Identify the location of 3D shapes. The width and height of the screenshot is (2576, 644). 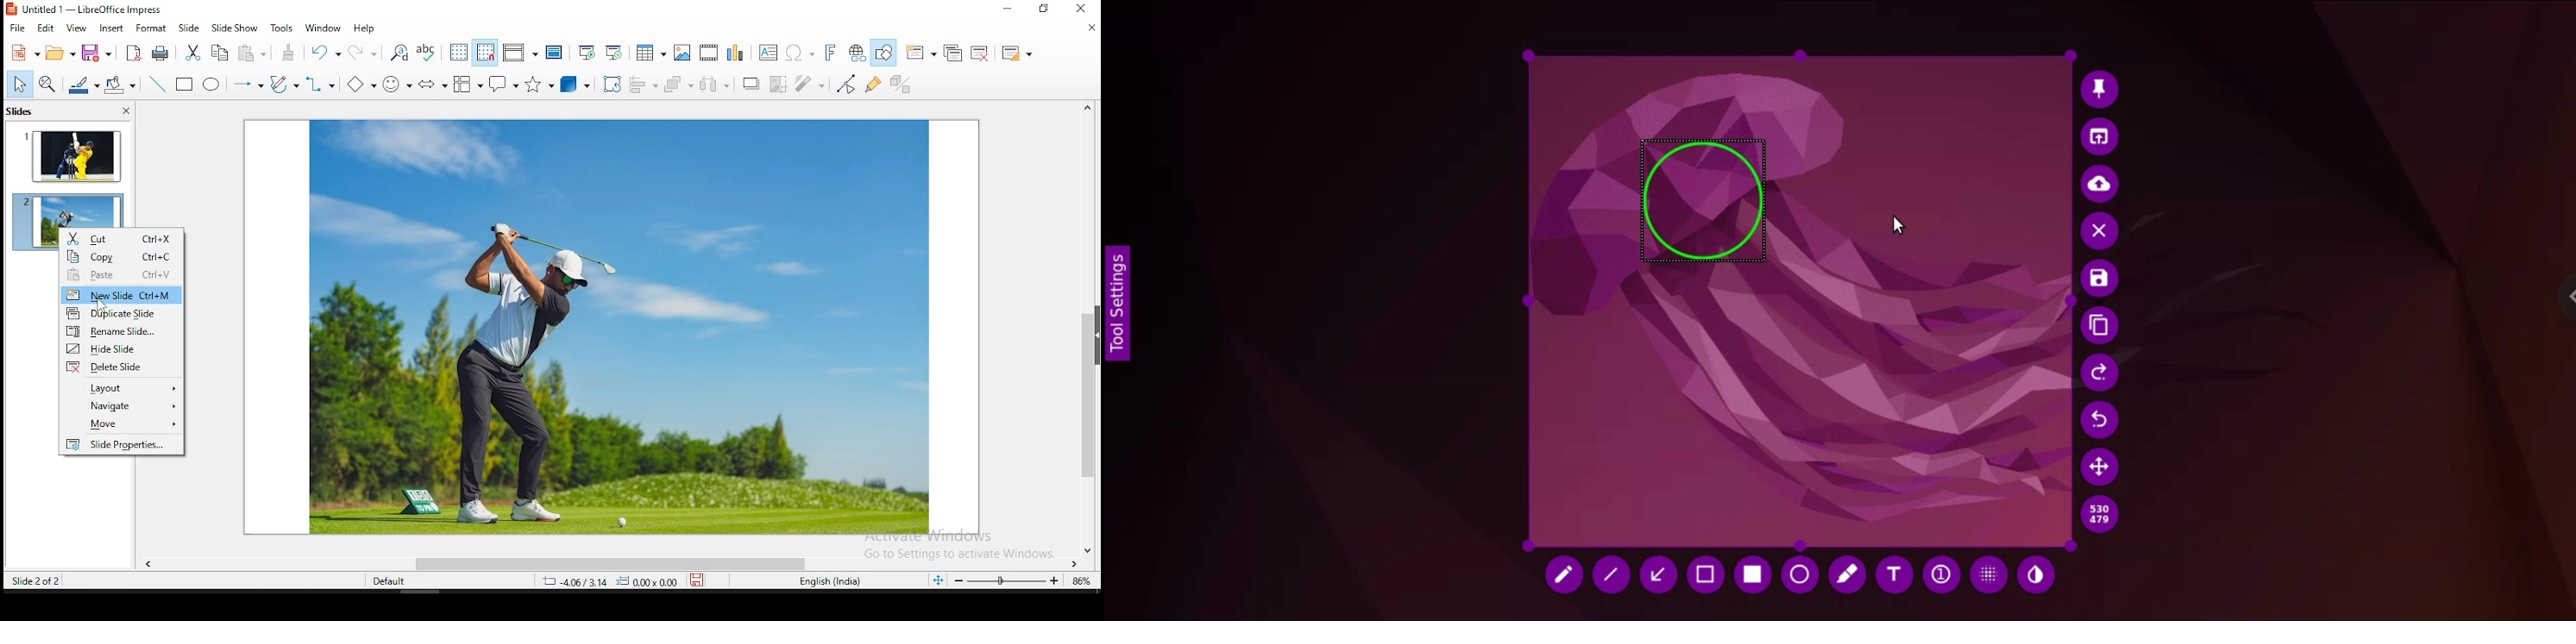
(575, 85).